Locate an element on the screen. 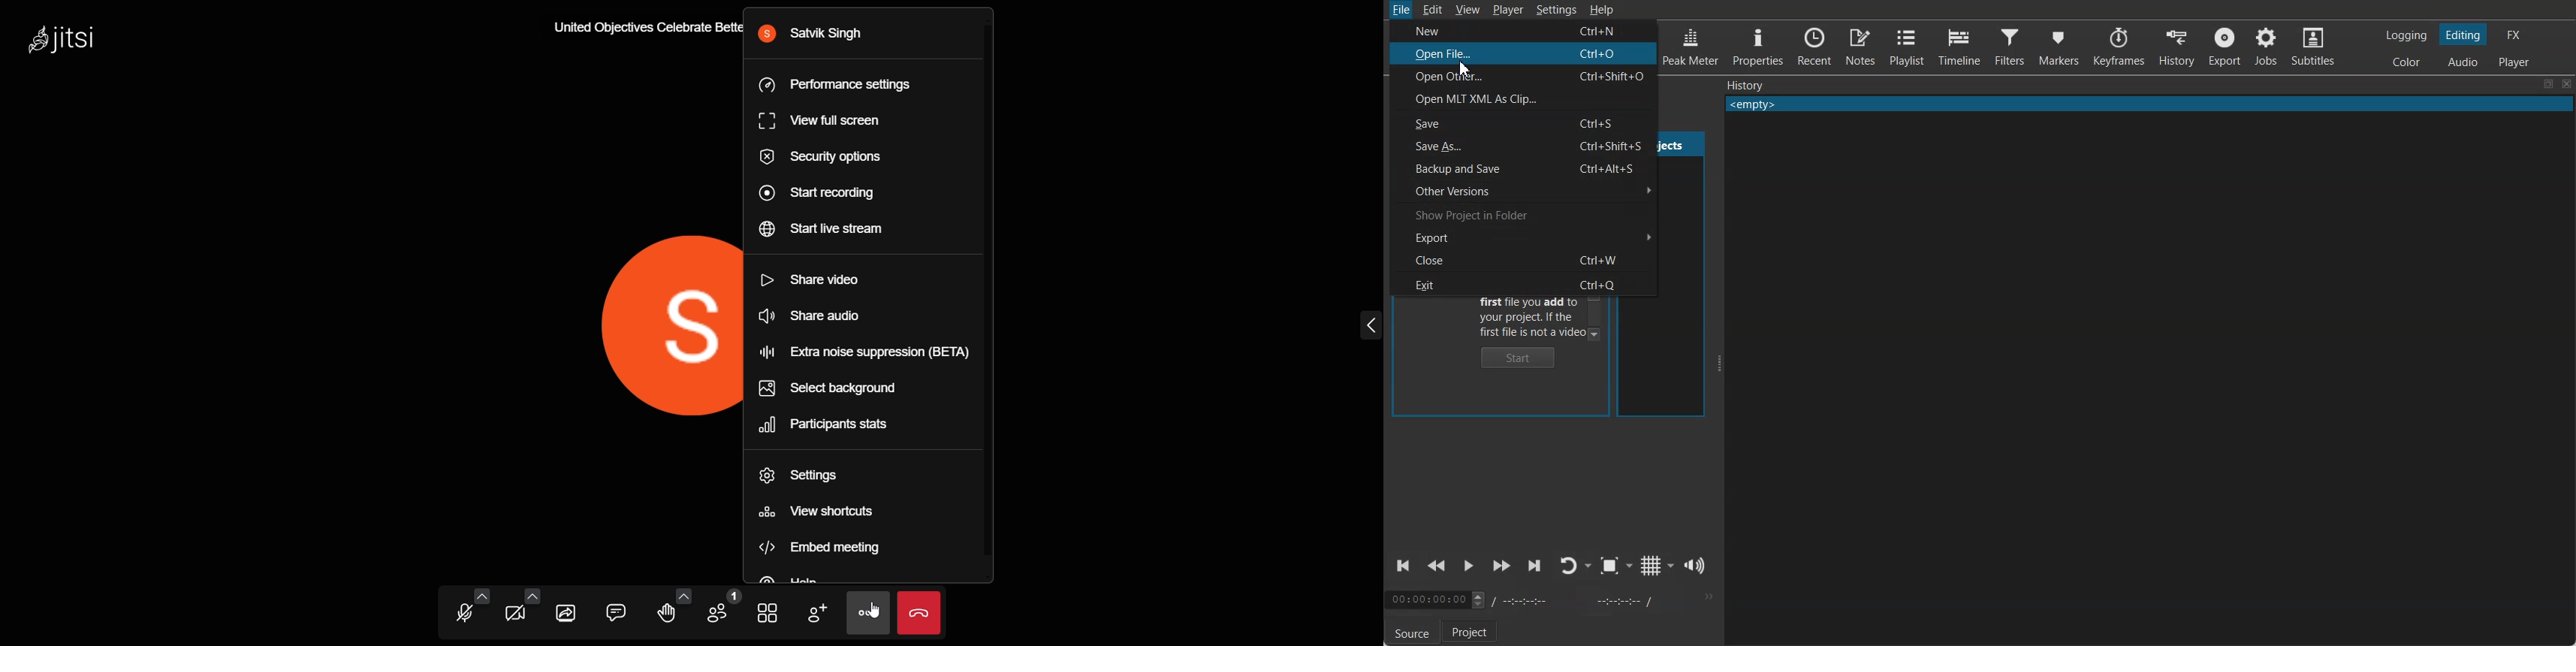 The height and width of the screenshot is (672, 2576). view full screen  is located at coordinates (832, 123).